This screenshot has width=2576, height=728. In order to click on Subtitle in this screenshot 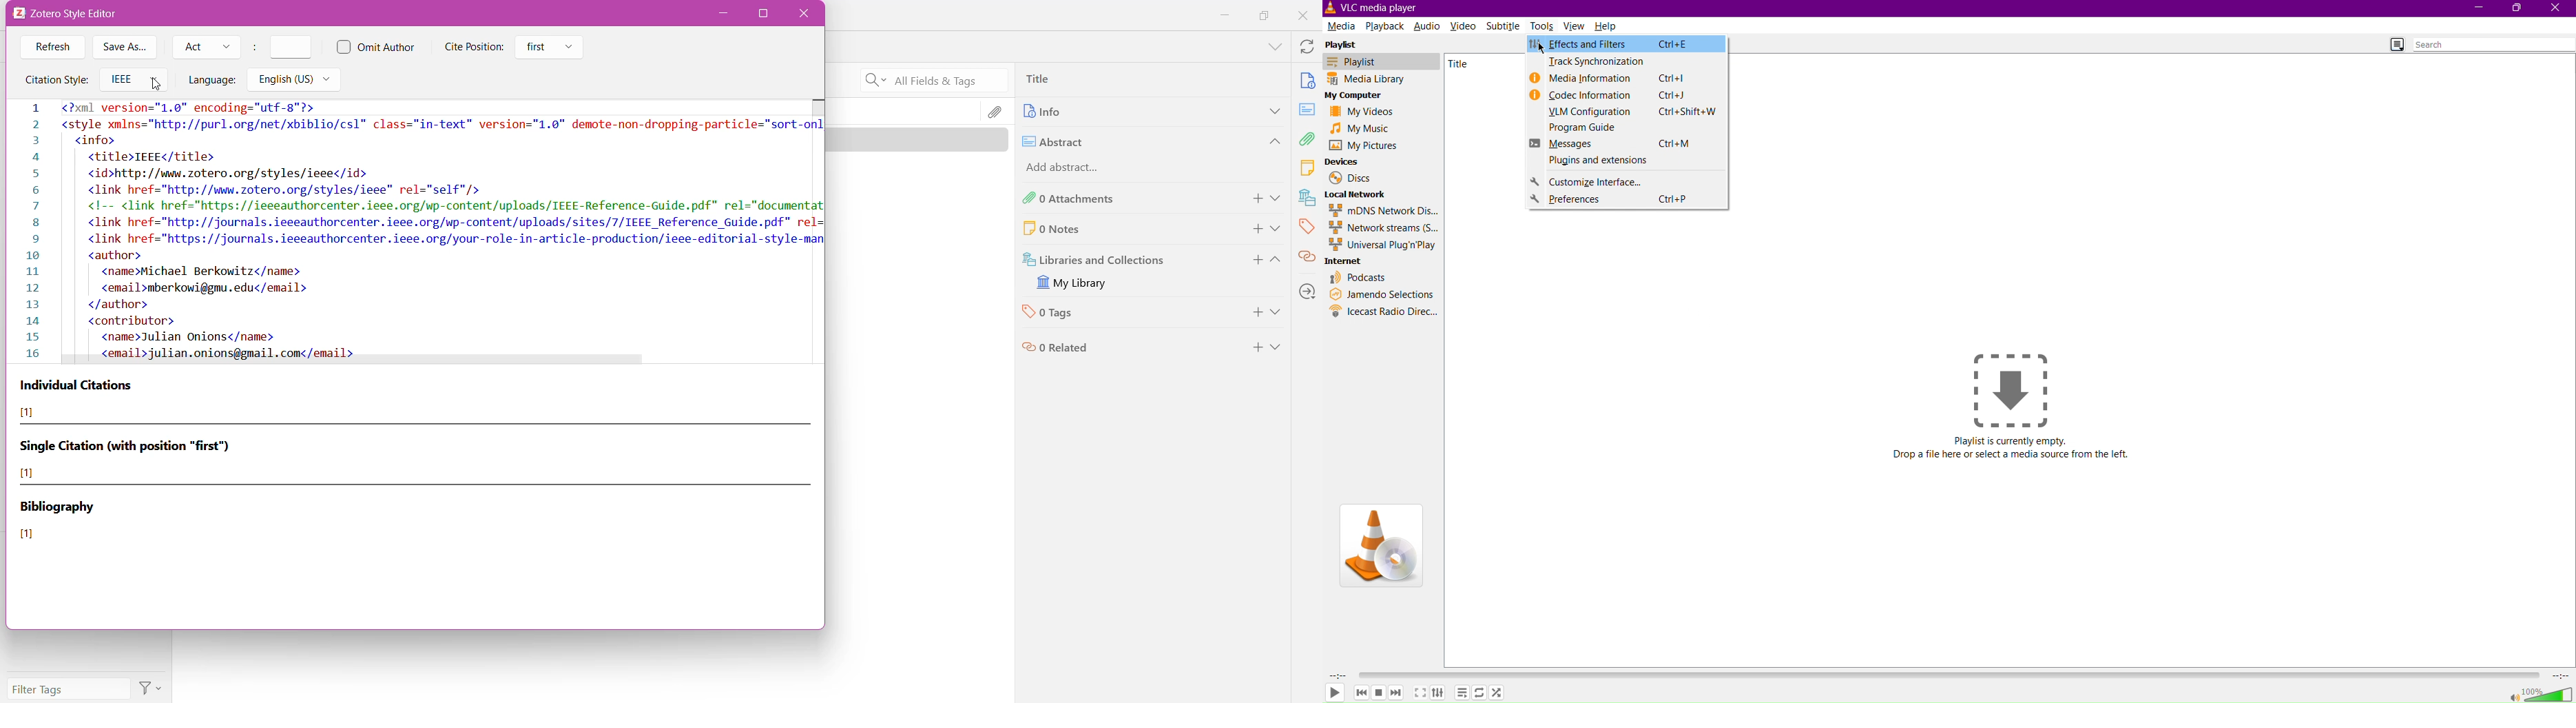, I will do `click(1507, 26)`.